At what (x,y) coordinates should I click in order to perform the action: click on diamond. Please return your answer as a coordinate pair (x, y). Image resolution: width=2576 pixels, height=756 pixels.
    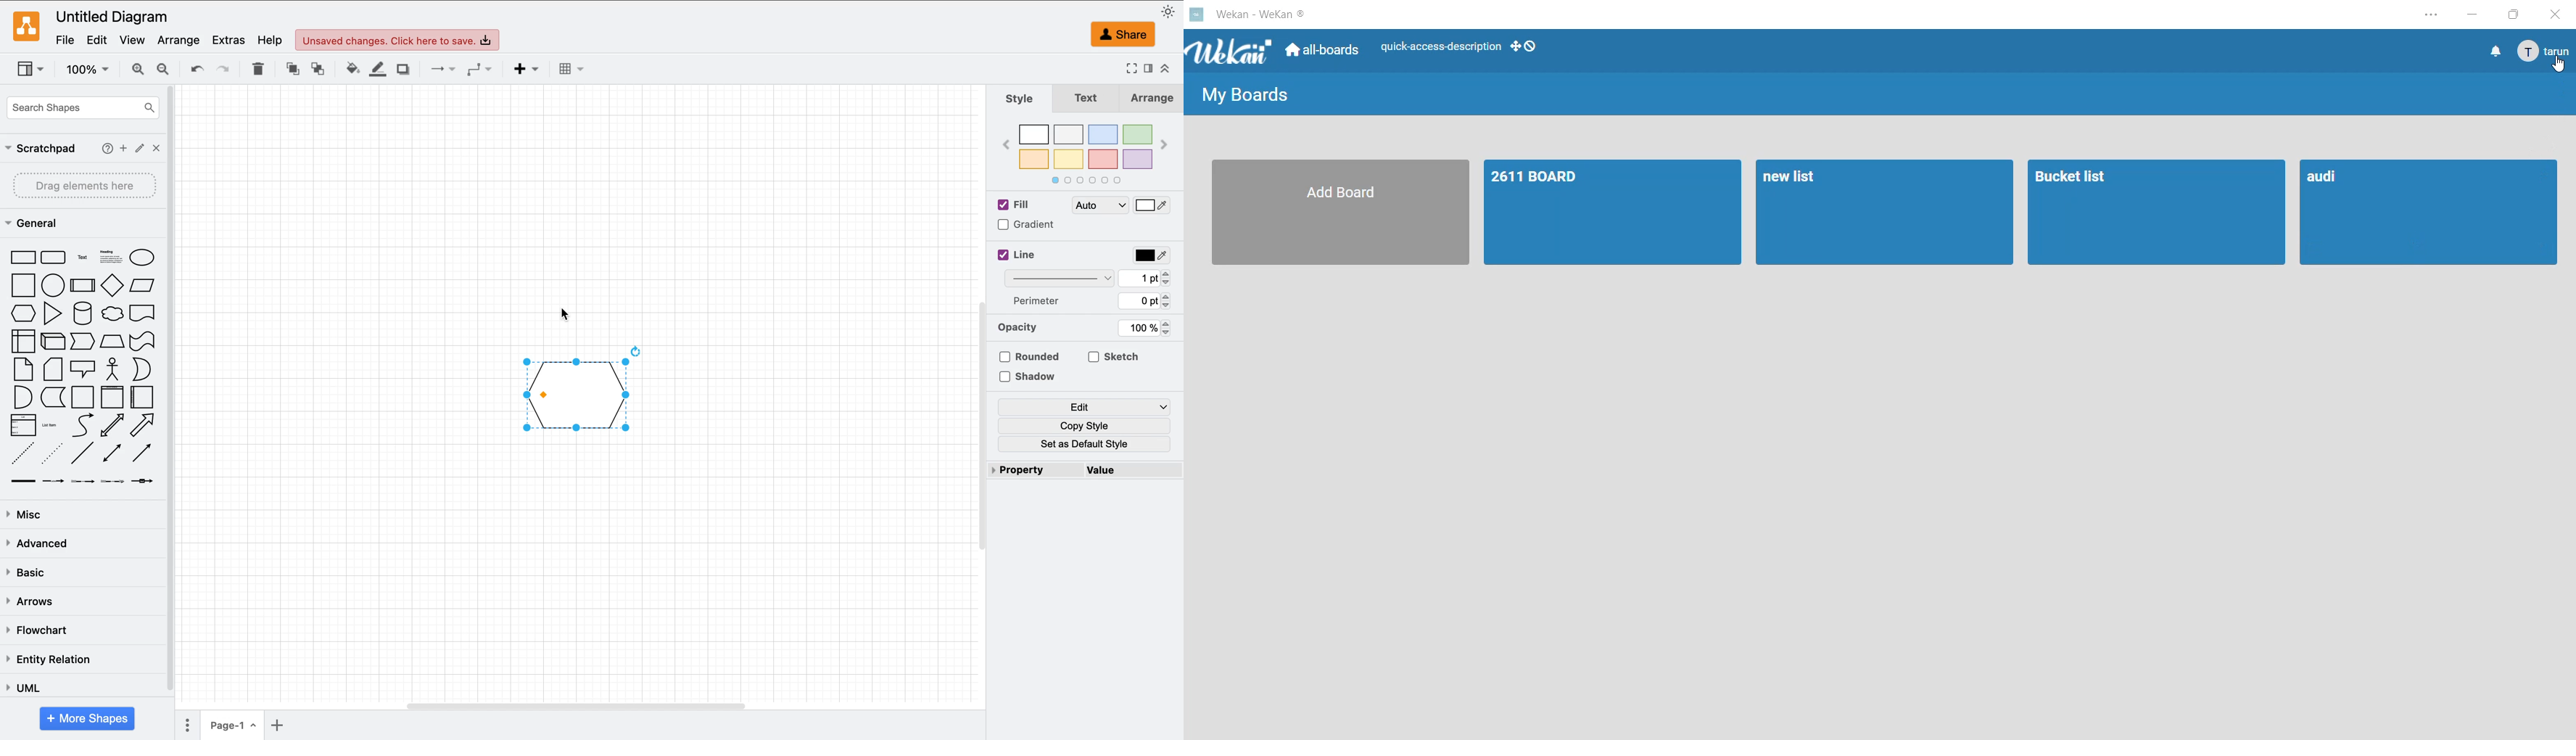
    Looking at the image, I should click on (112, 286).